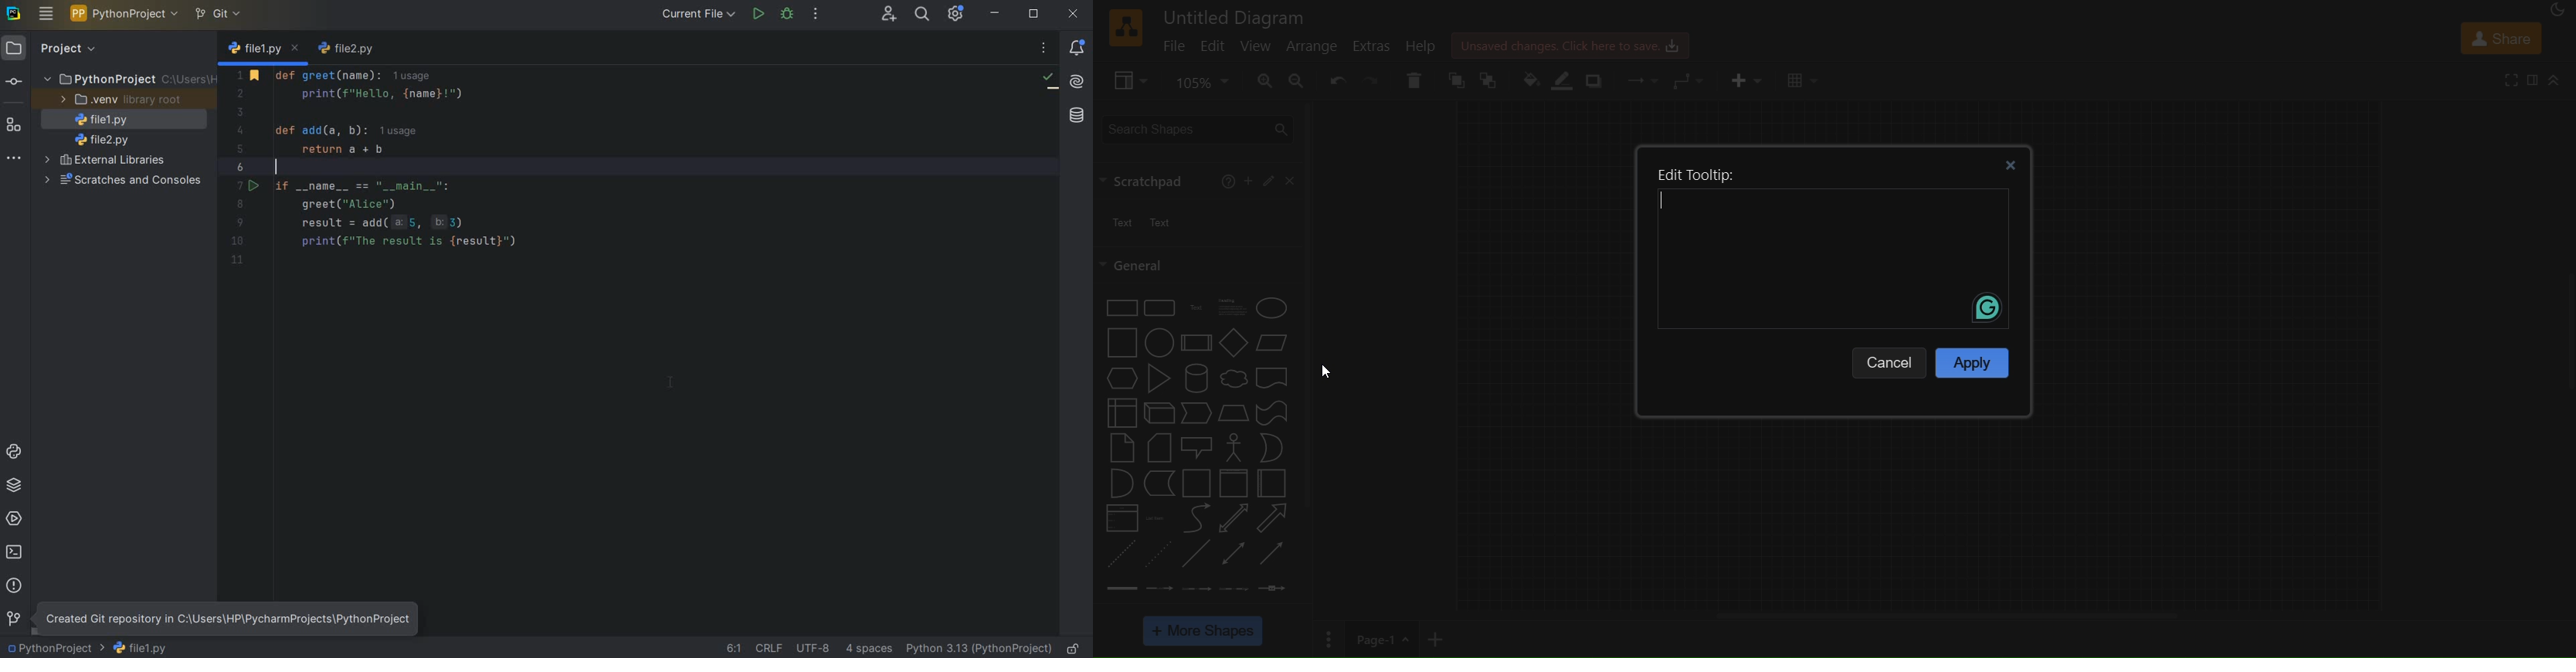  I want to click on page 1, so click(1368, 639).